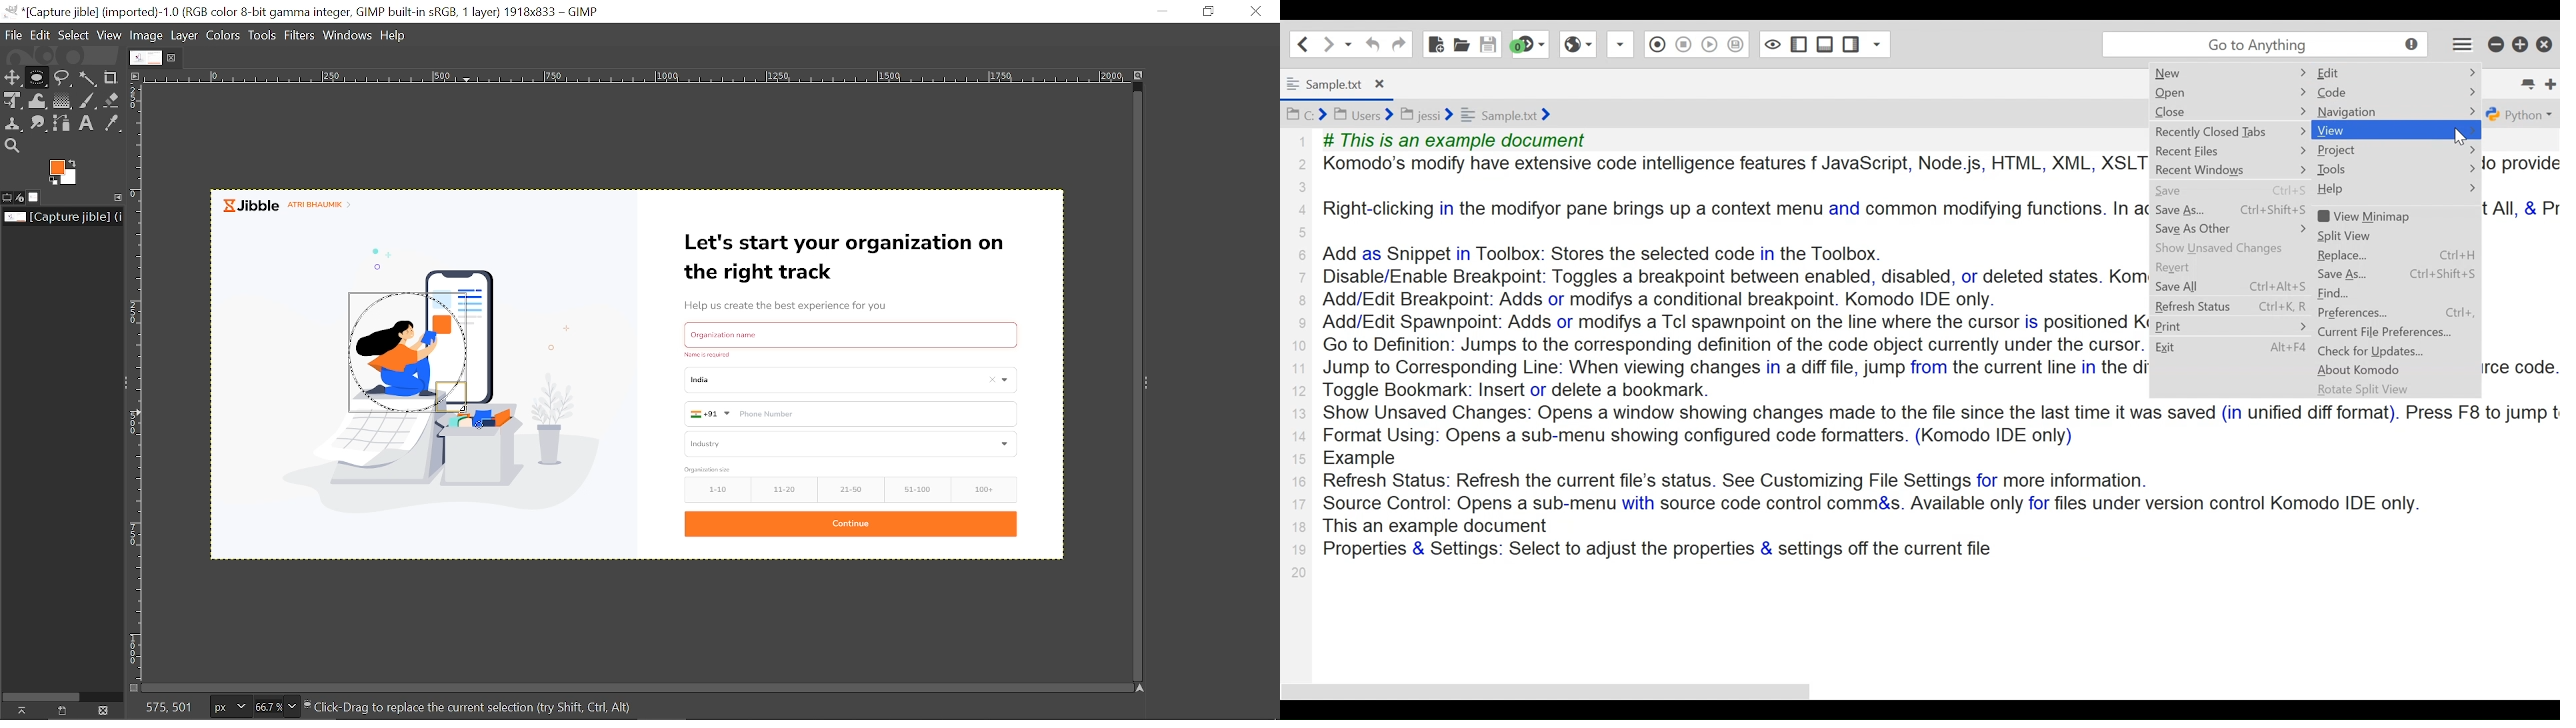 Image resolution: width=2576 pixels, height=728 pixels. What do you see at coordinates (1398, 44) in the screenshot?
I see `Redo` at bounding box center [1398, 44].